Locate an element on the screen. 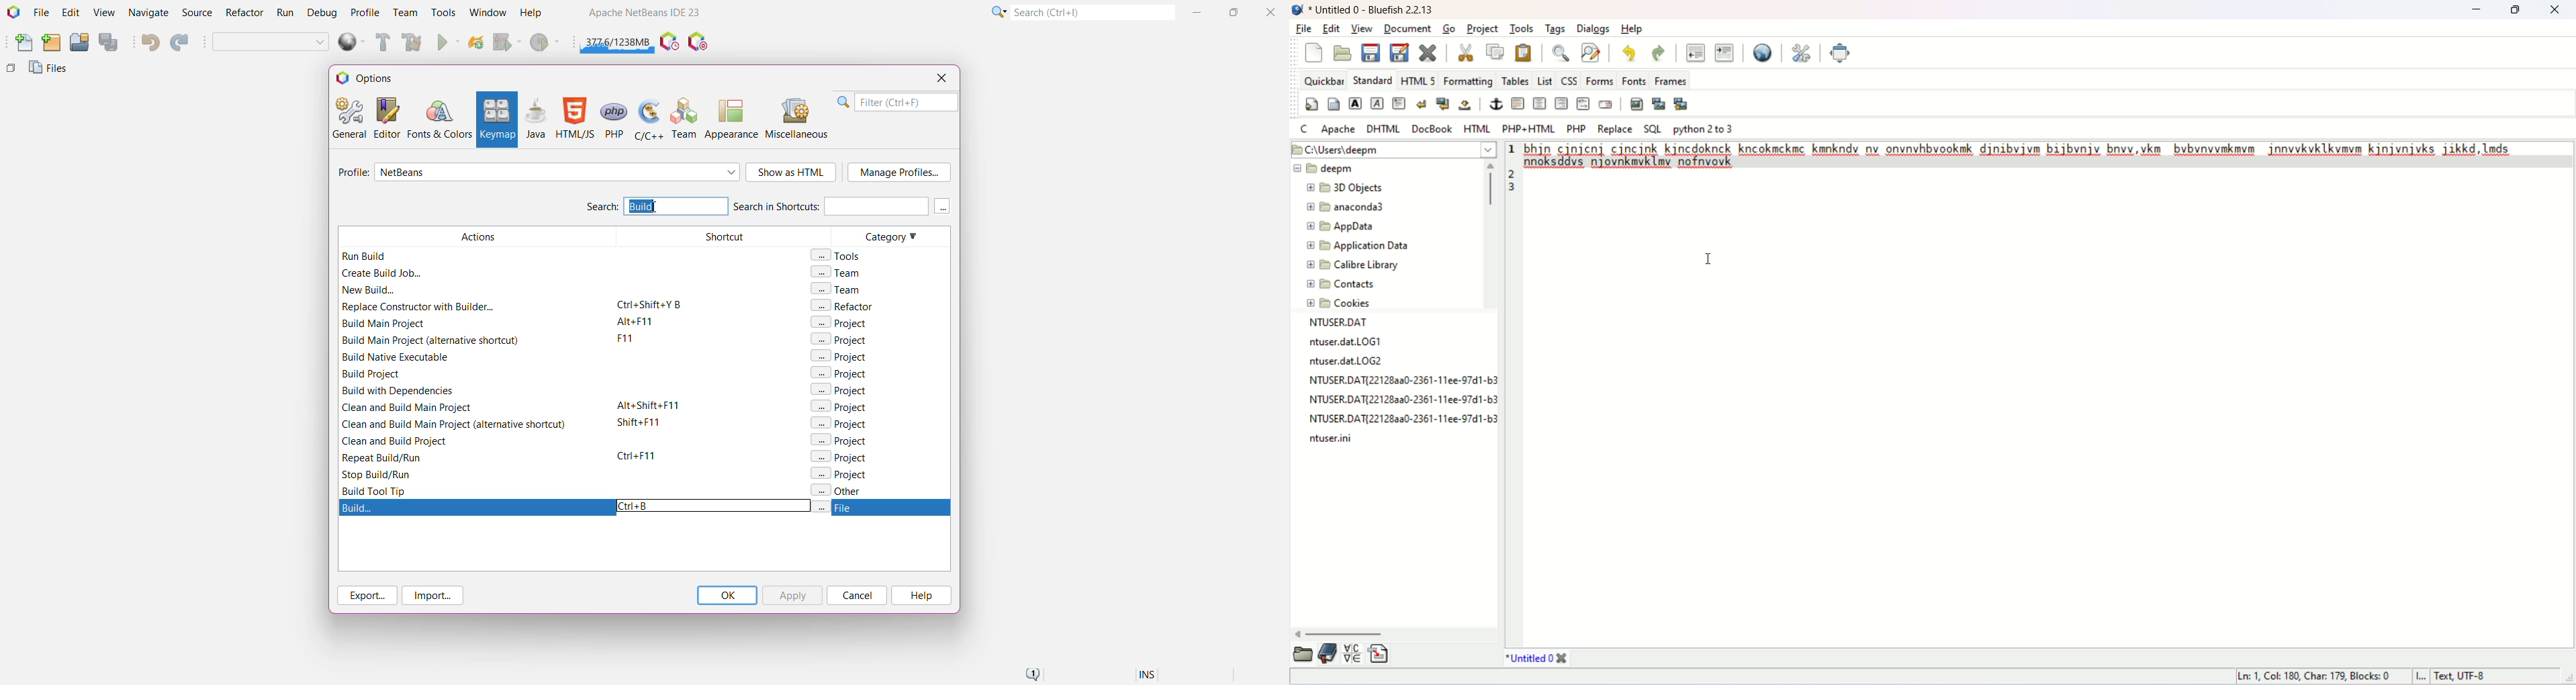 This screenshot has height=700, width=2576. ln, col, char, block is located at coordinates (2313, 676).